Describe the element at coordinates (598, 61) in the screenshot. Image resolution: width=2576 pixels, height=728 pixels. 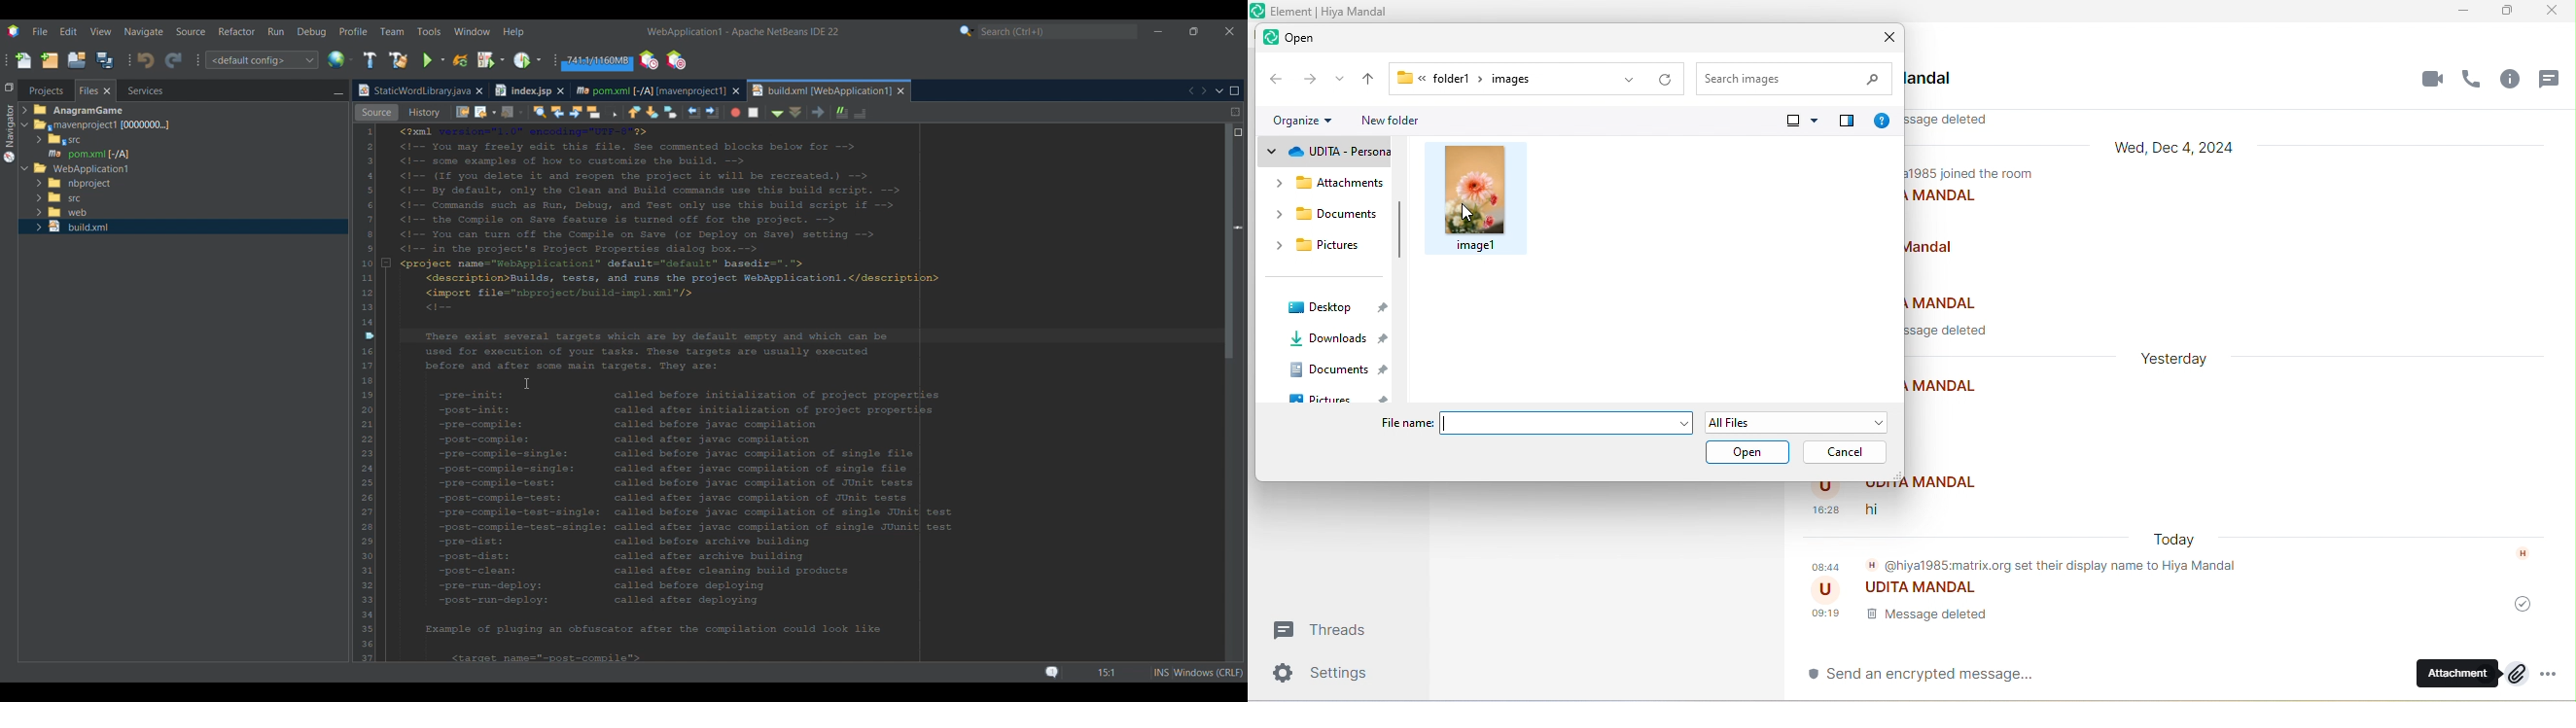
I see `Garbage collection changed` at that location.